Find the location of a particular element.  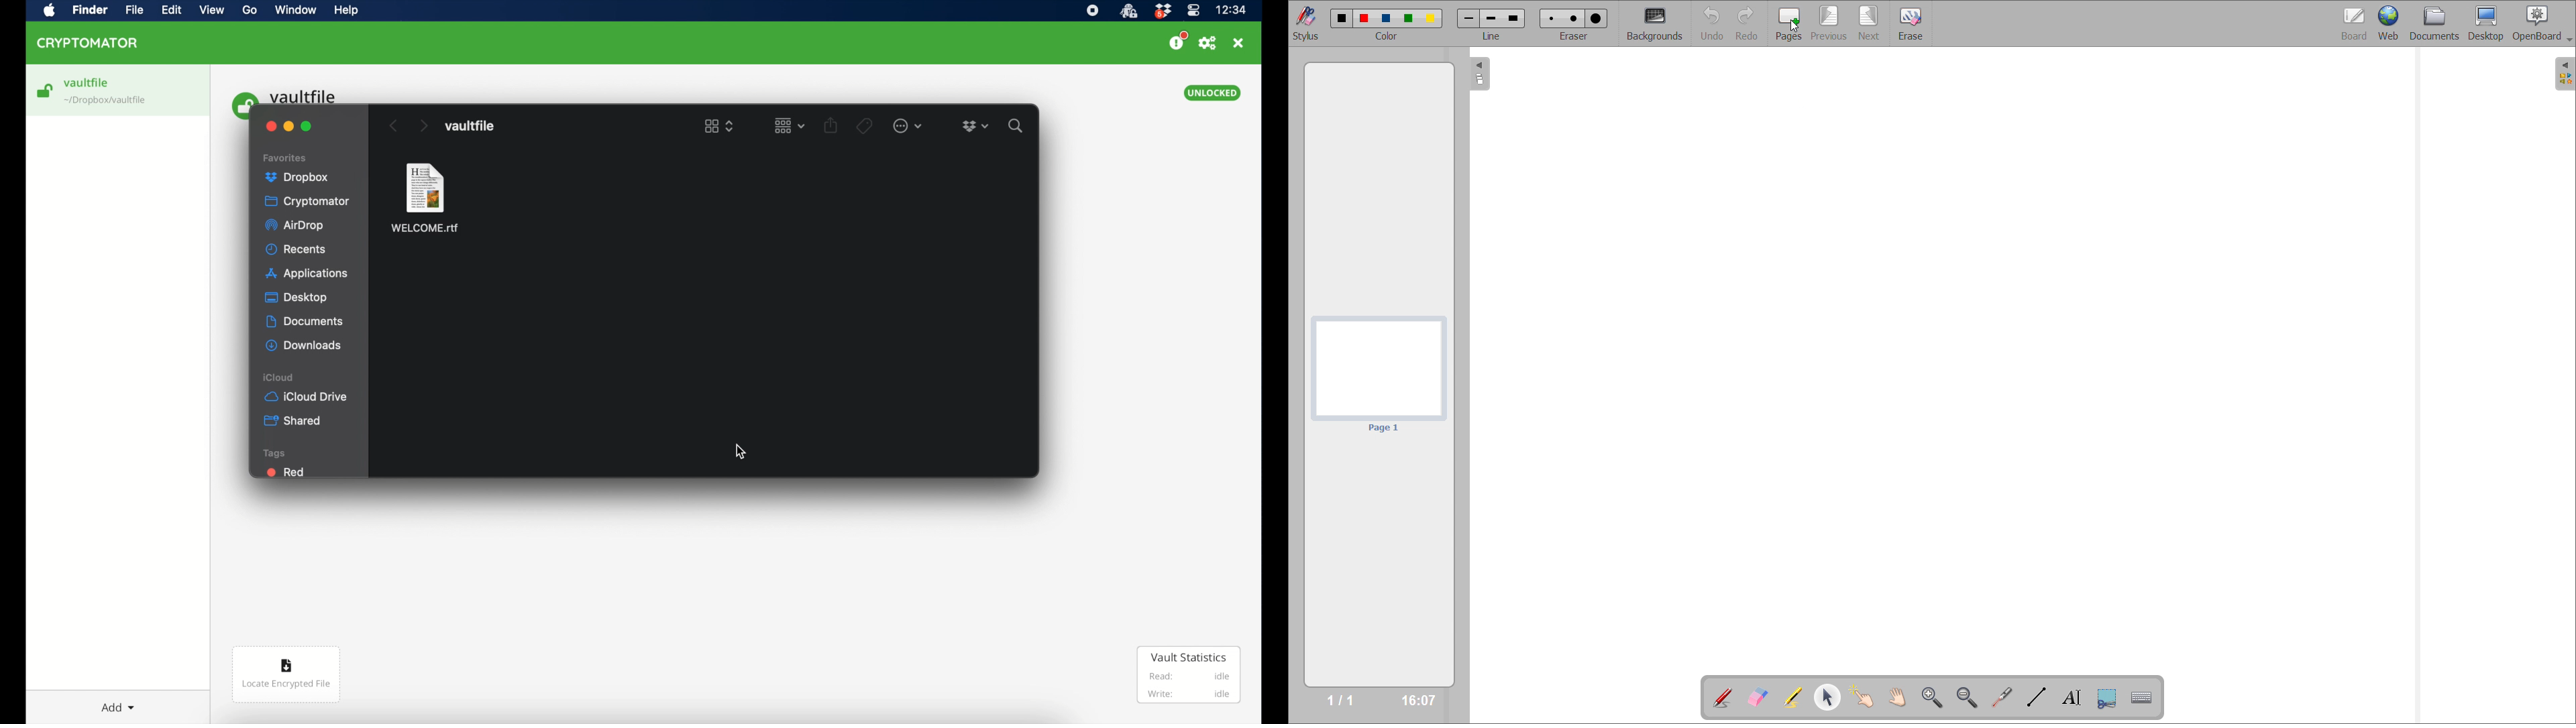

applications is located at coordinates (307, 274).